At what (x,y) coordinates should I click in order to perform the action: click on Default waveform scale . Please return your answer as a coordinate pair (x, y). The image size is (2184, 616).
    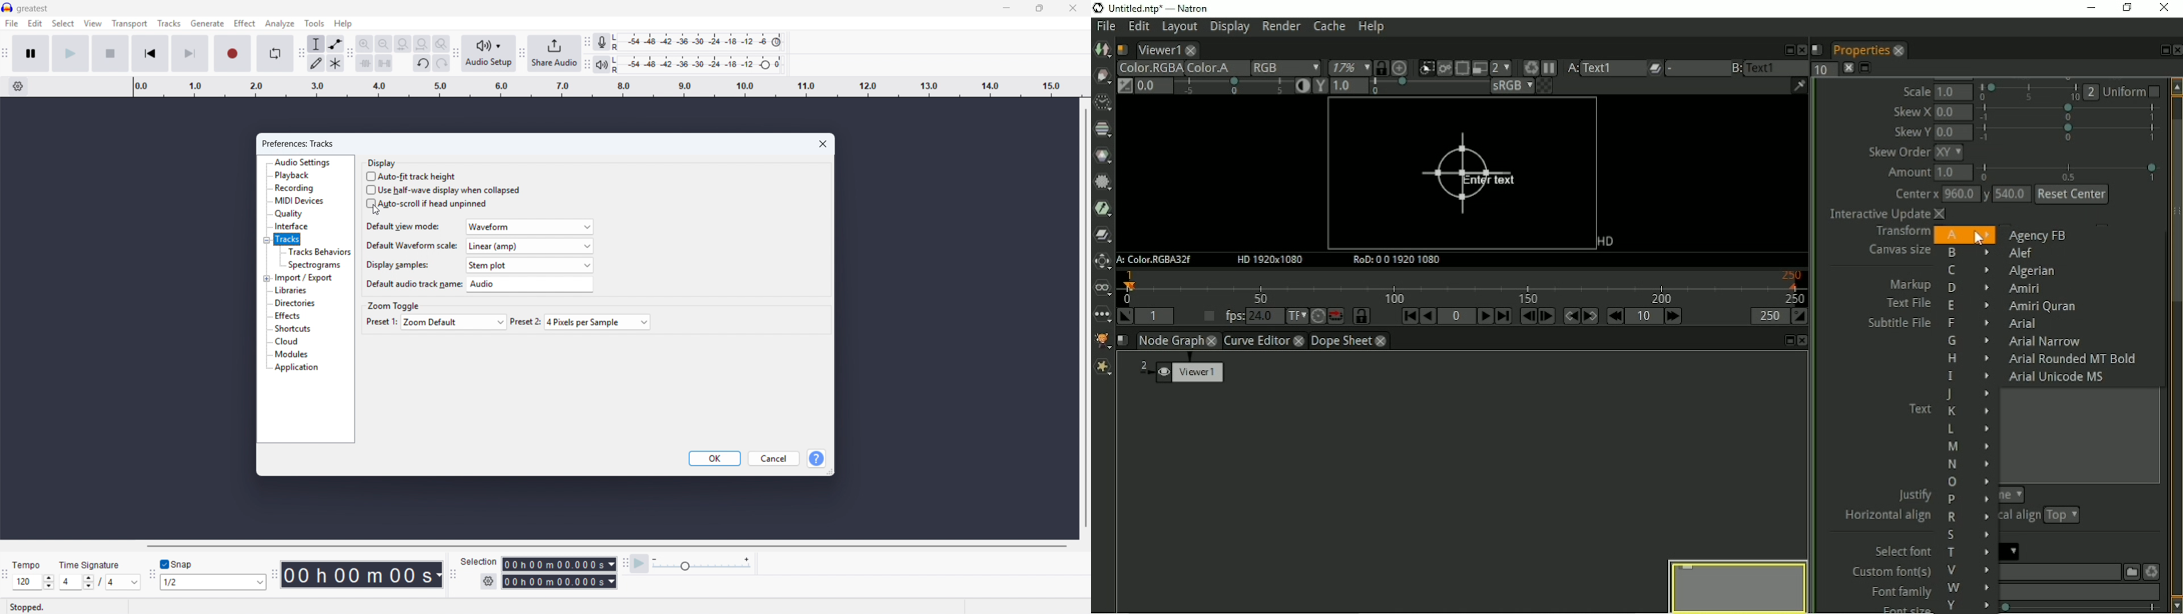
    Looking at the image, I should click on (531, 246).